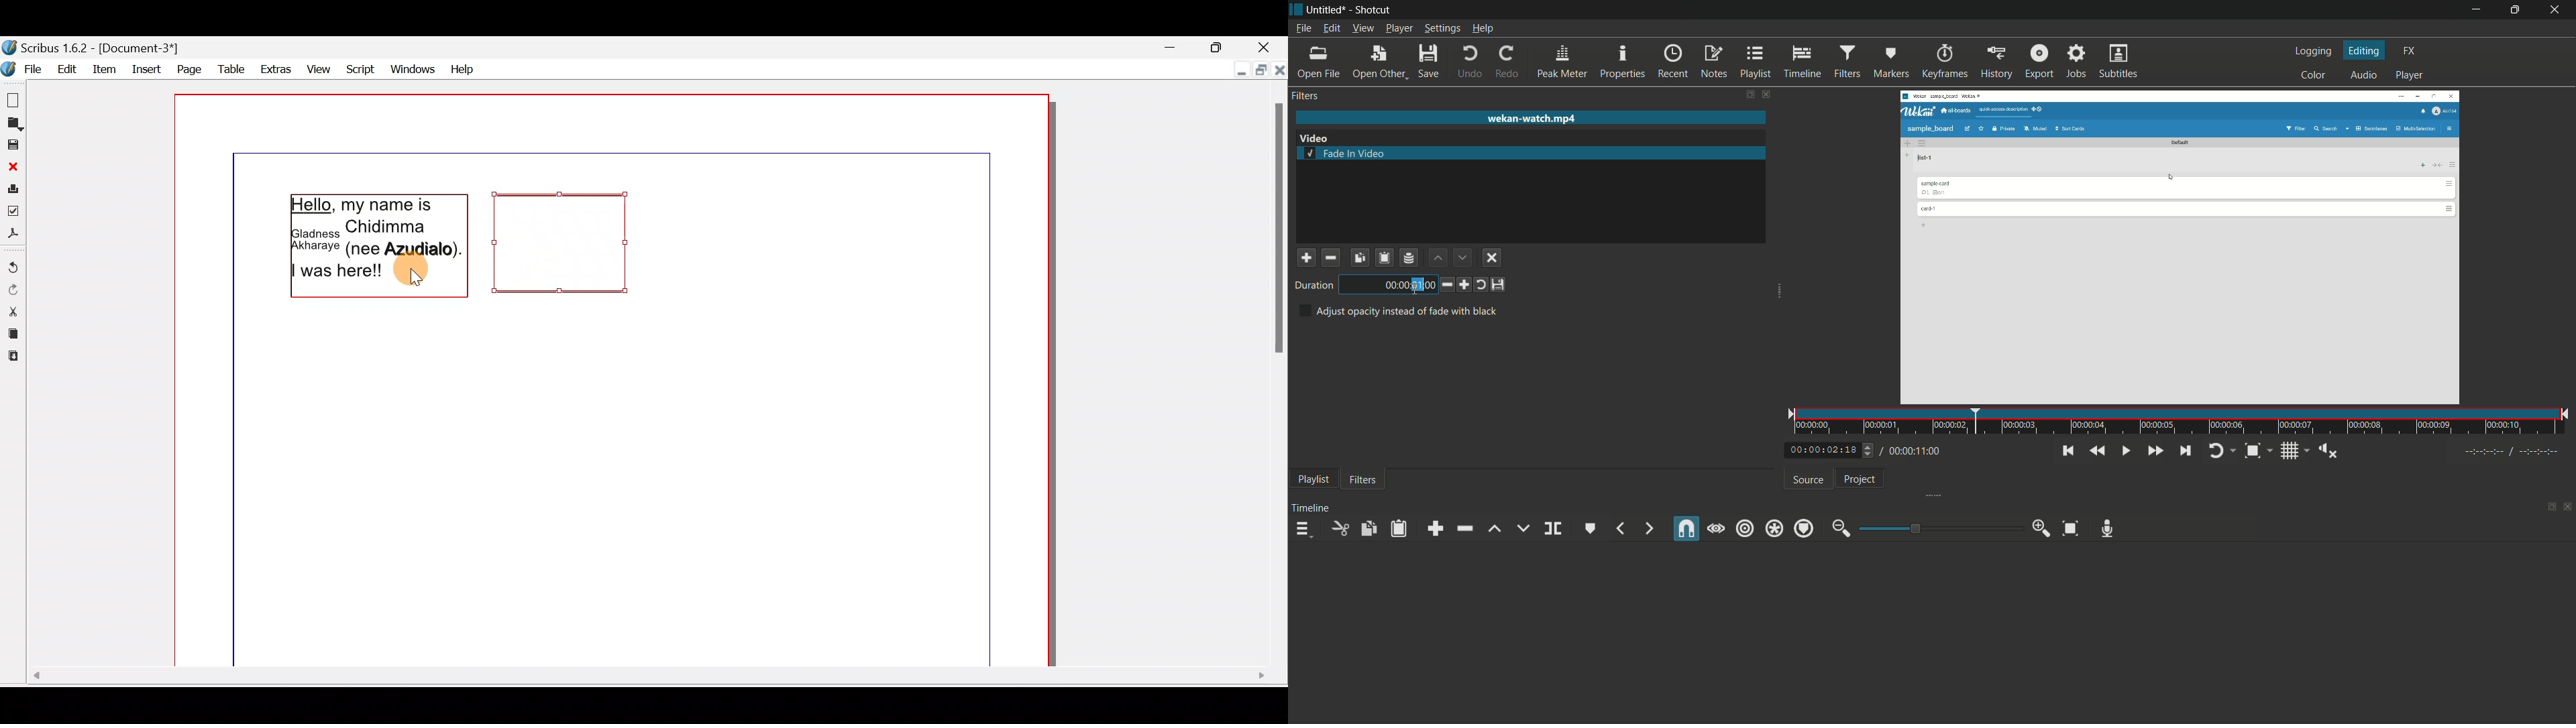  Describe the element at coordinates (1378, 60) in the screenshot. I see `open other` at that location.